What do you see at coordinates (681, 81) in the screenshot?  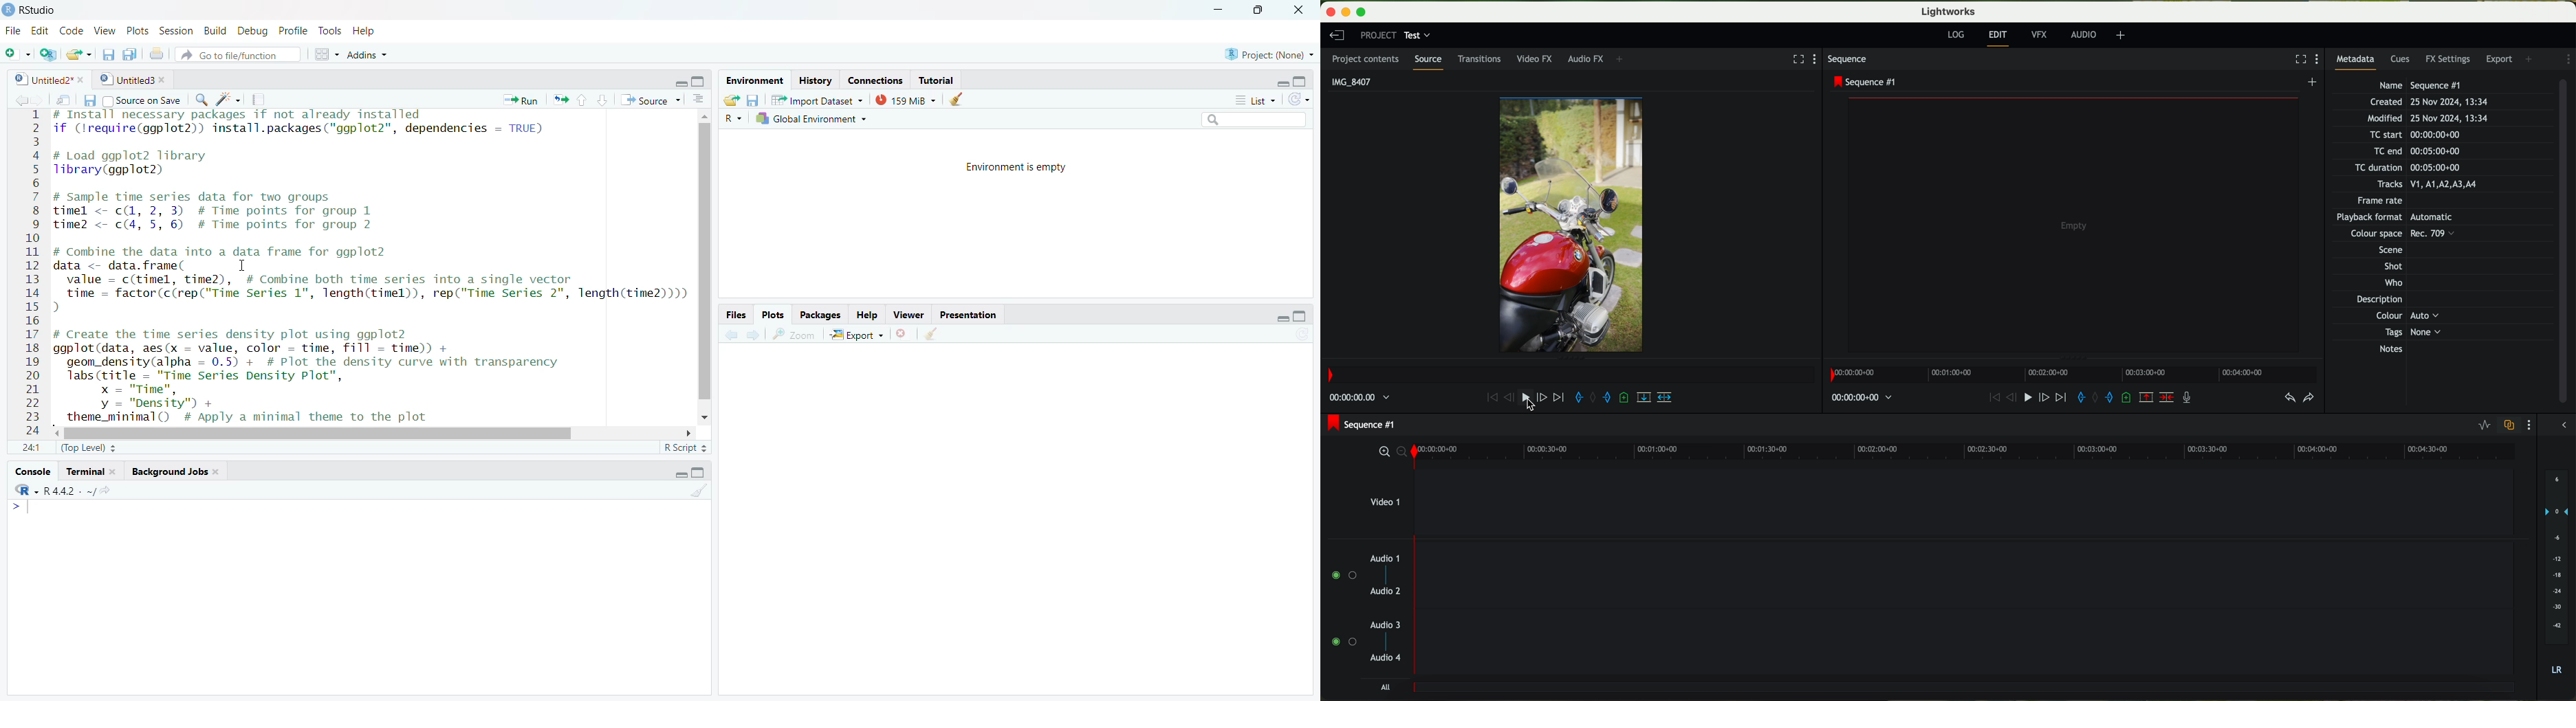 I see `Minimize` at bounding box center [681, 81].